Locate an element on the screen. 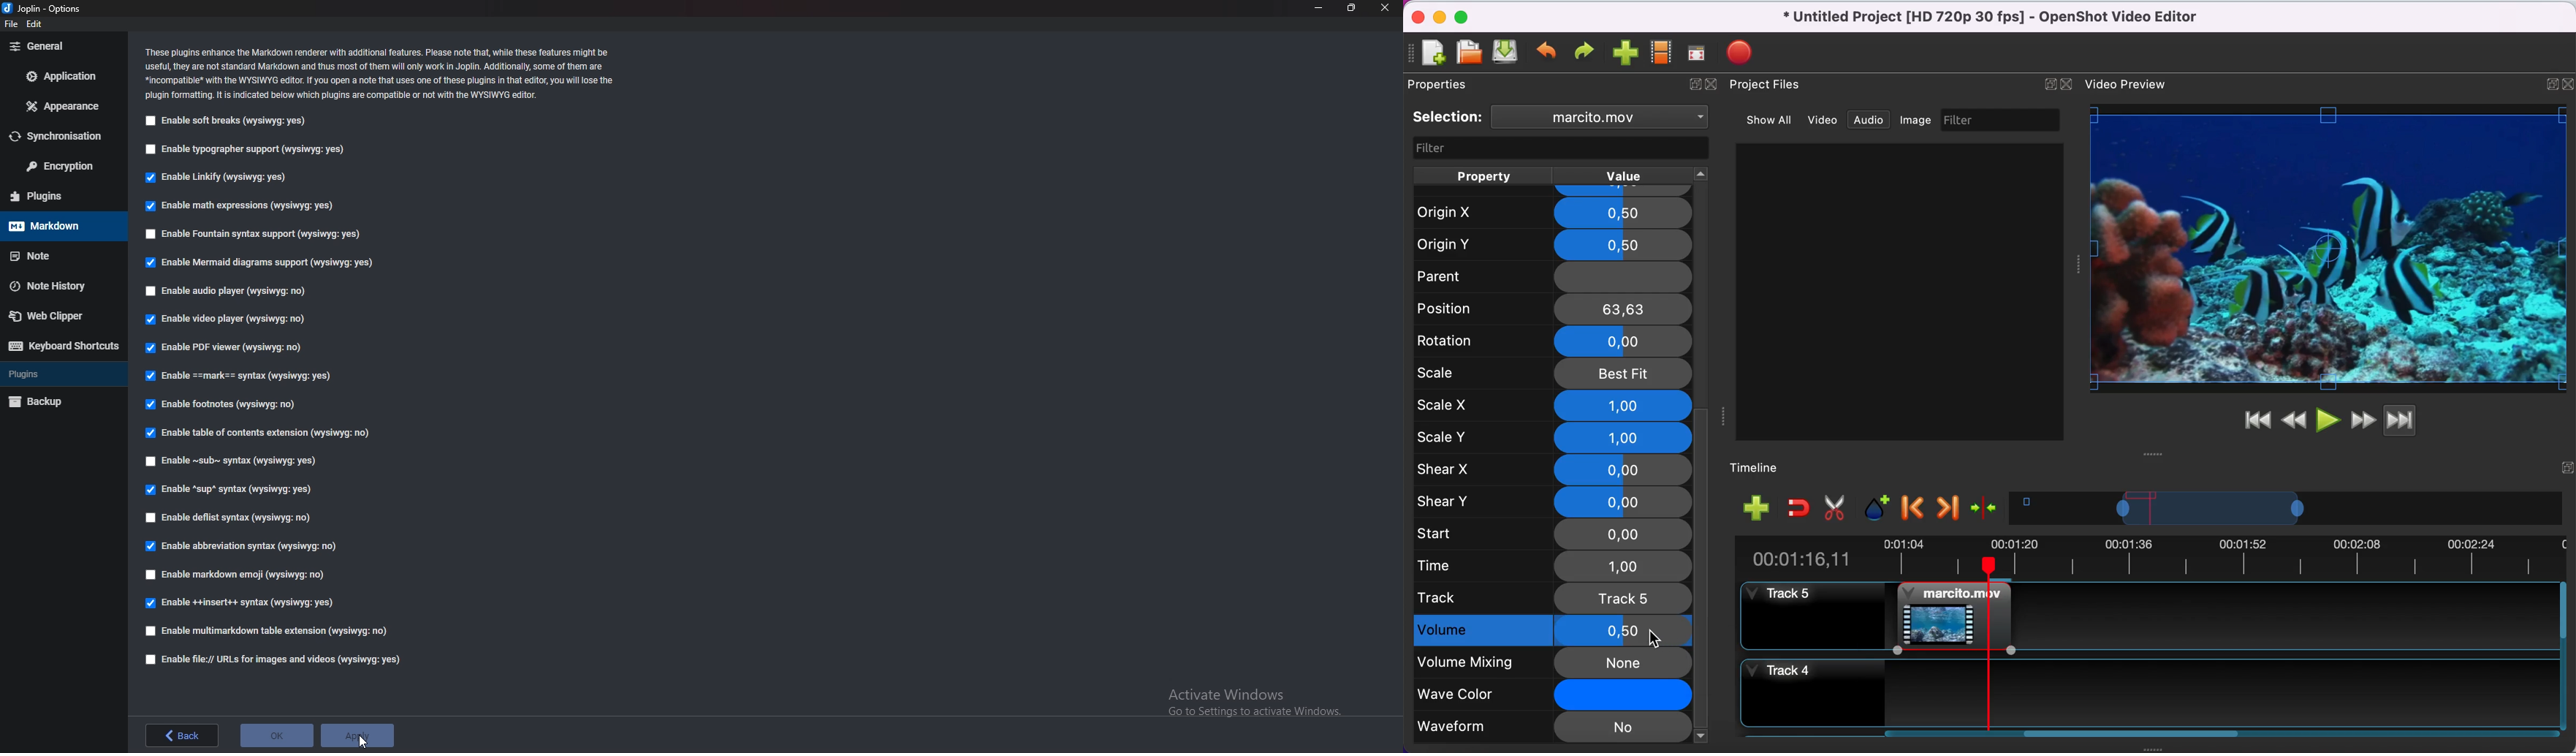  Enable Mark Syntax is located at coordinates (248, 376).